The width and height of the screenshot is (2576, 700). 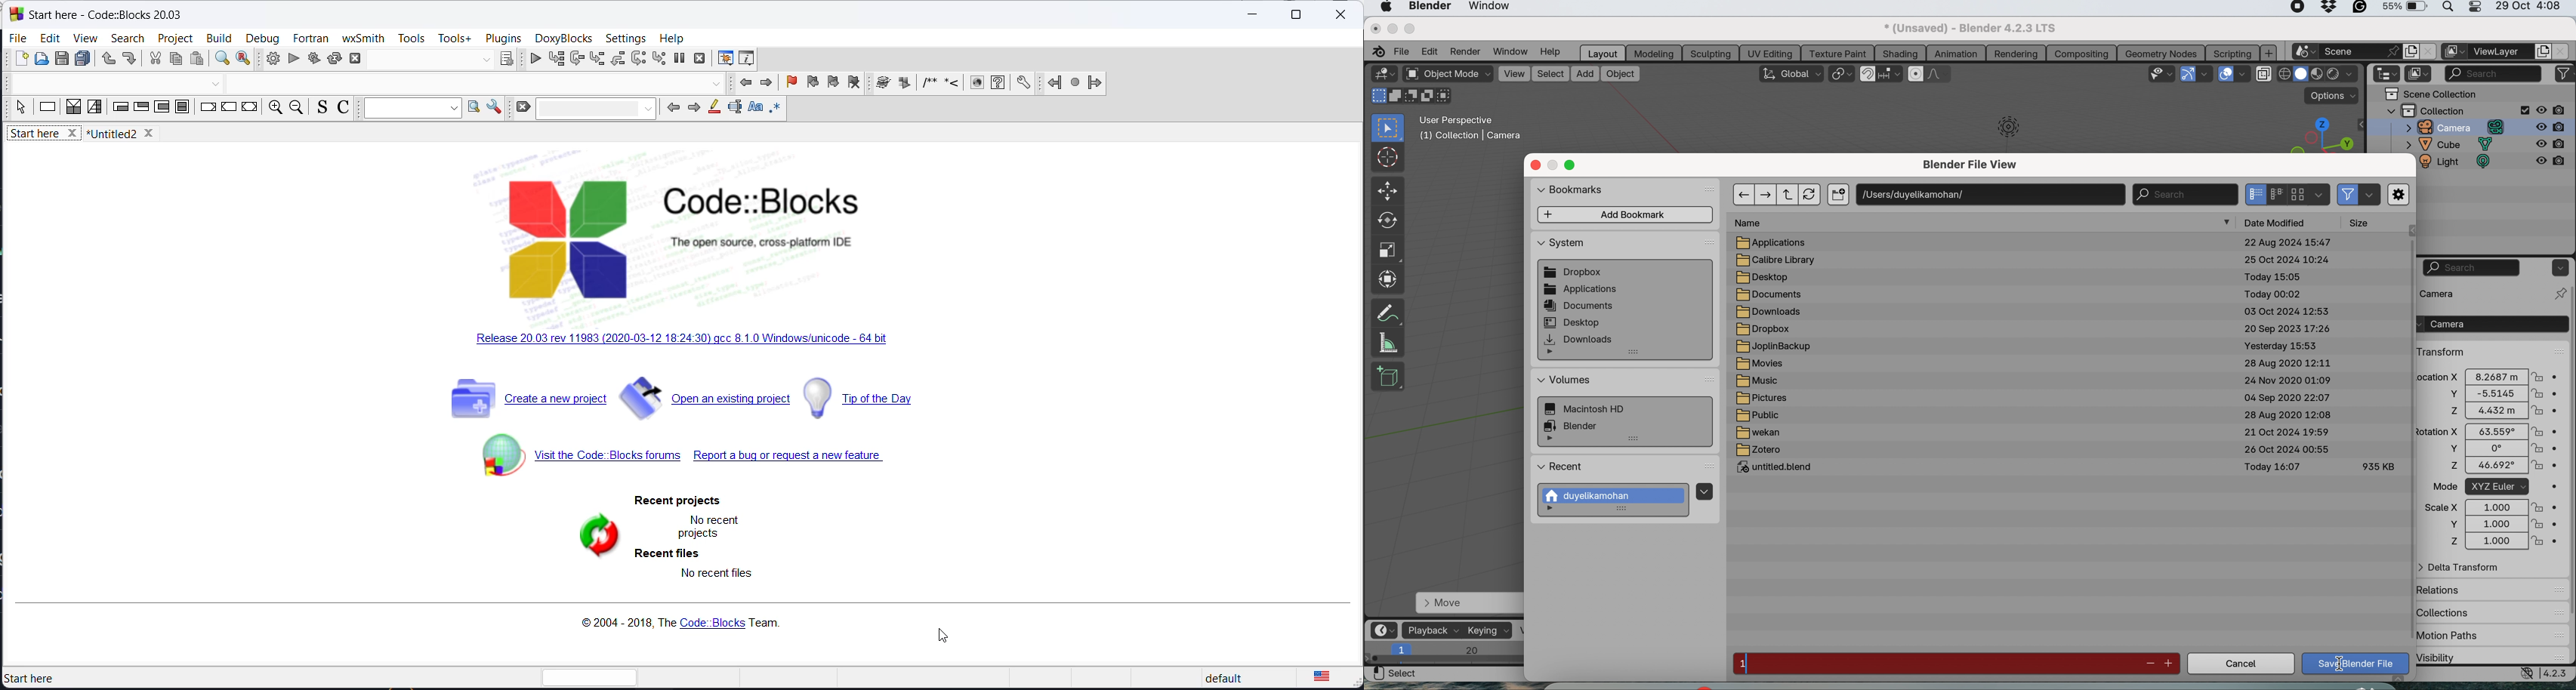 I want to click on measure, so click(x=1389, y=342).